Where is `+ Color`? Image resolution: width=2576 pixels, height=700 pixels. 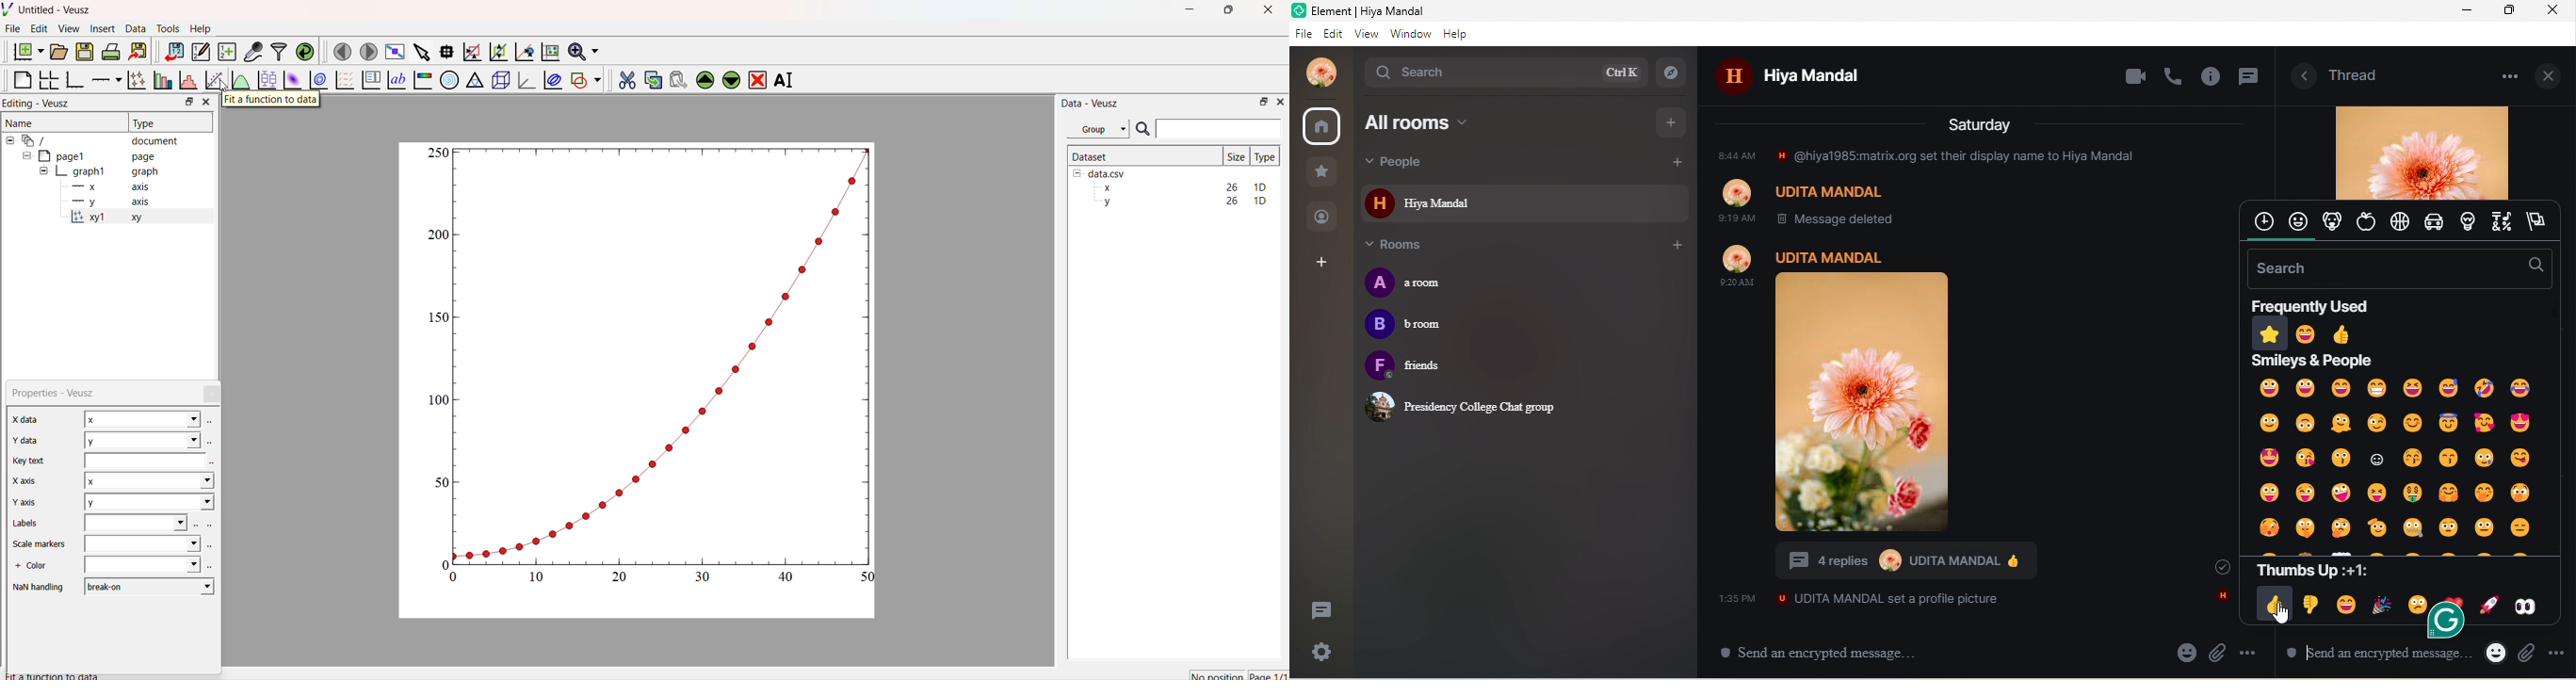
+ Color is located at coordinates (36, 564).